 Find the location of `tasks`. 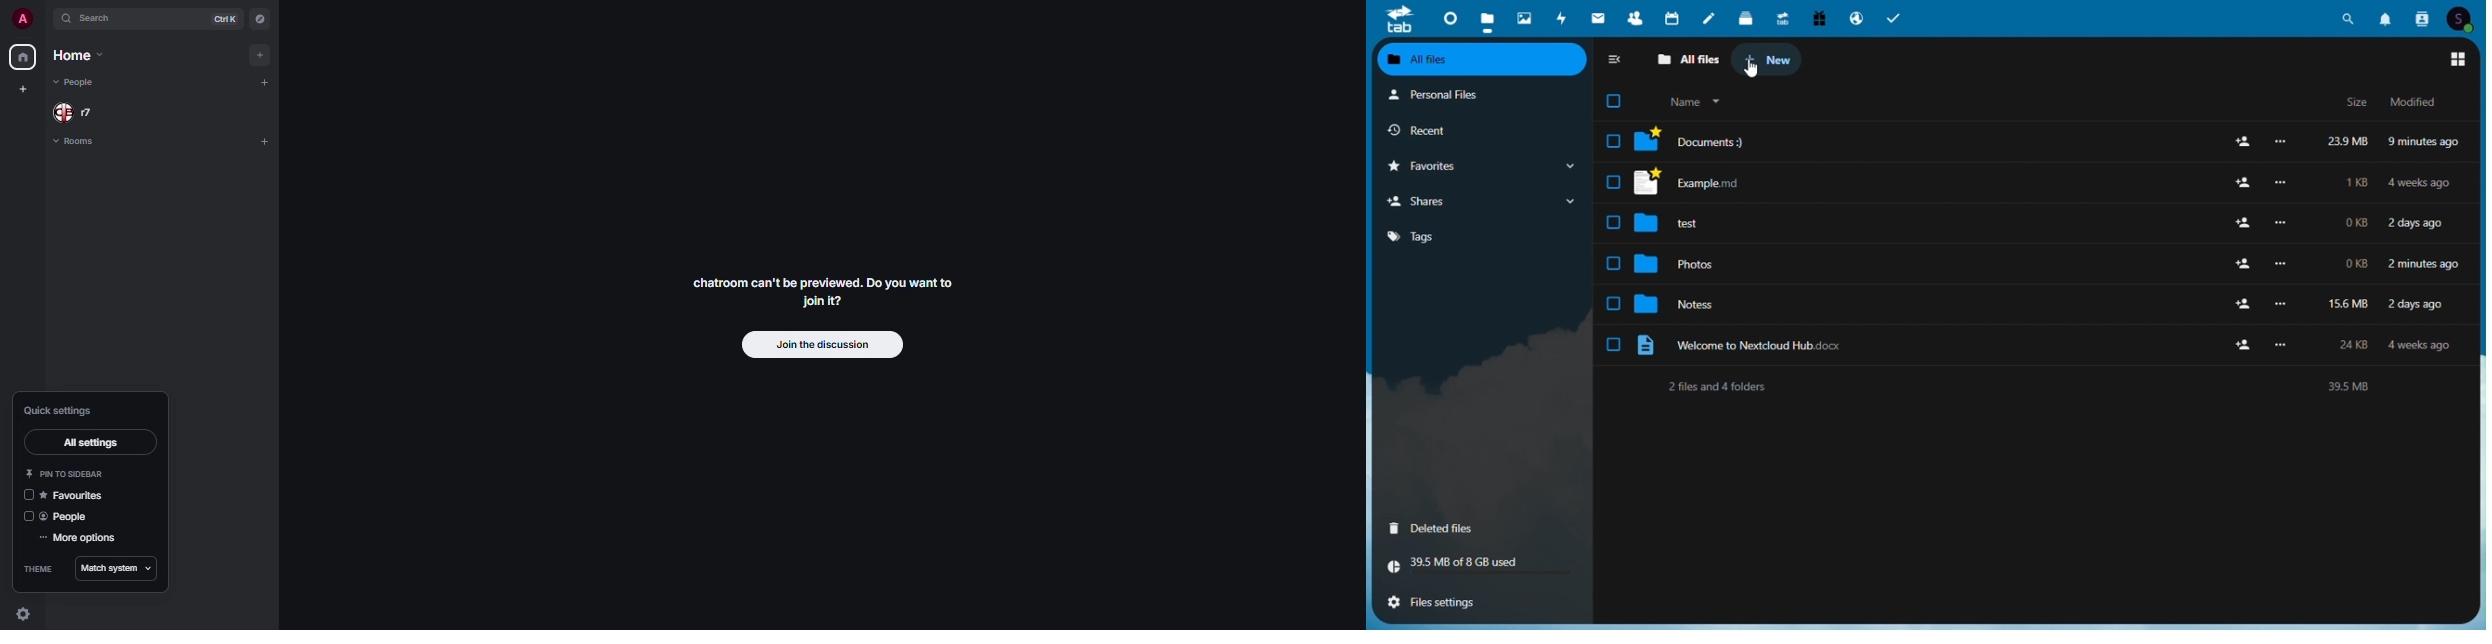

tasks is located at coordinates (1894, 17).